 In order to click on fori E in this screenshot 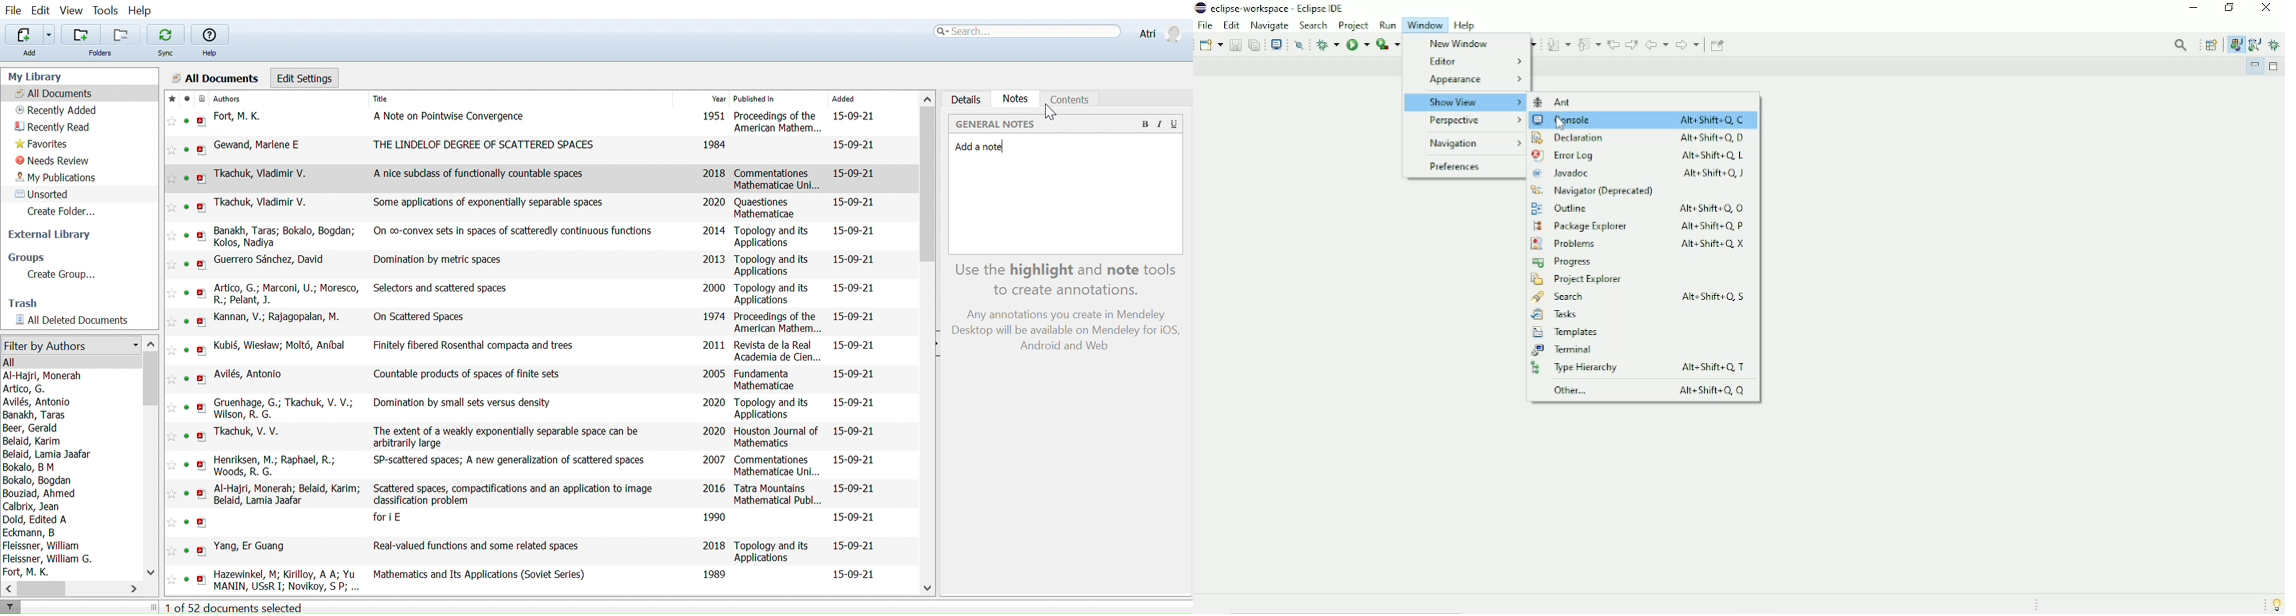, I will do `click(392, 518)`.